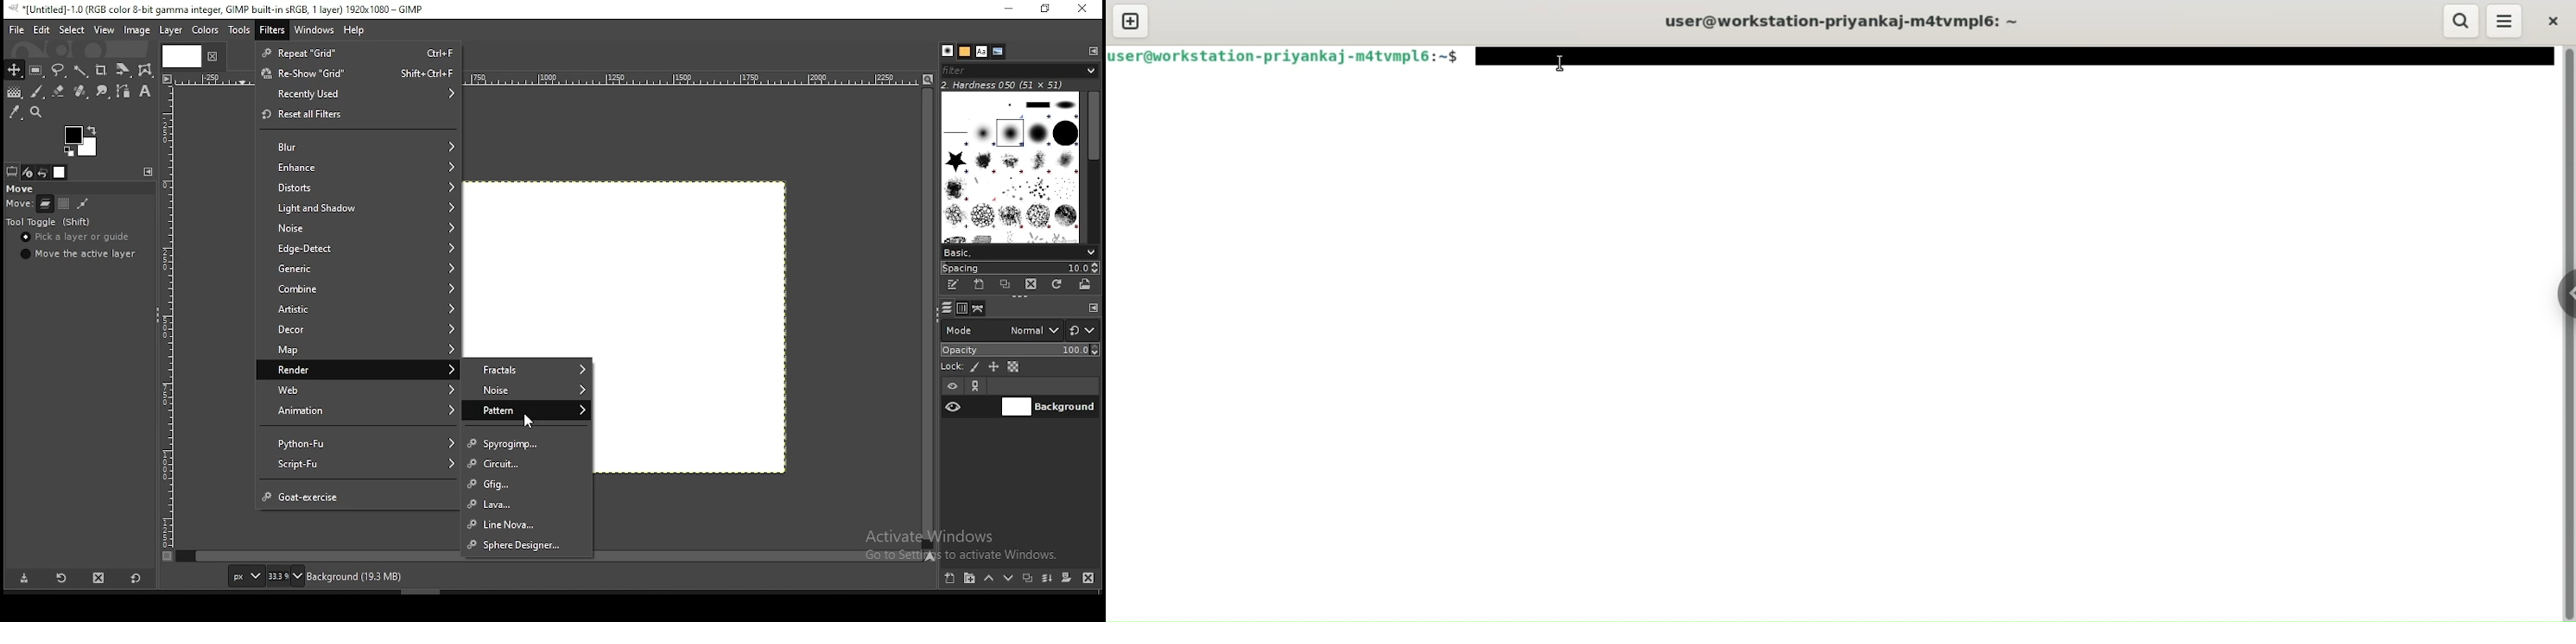 The image size is (2576, 644). What do you see at coordinates (998, 52) in the screenshot?
I see `document history` at bounding box center [998, 52].